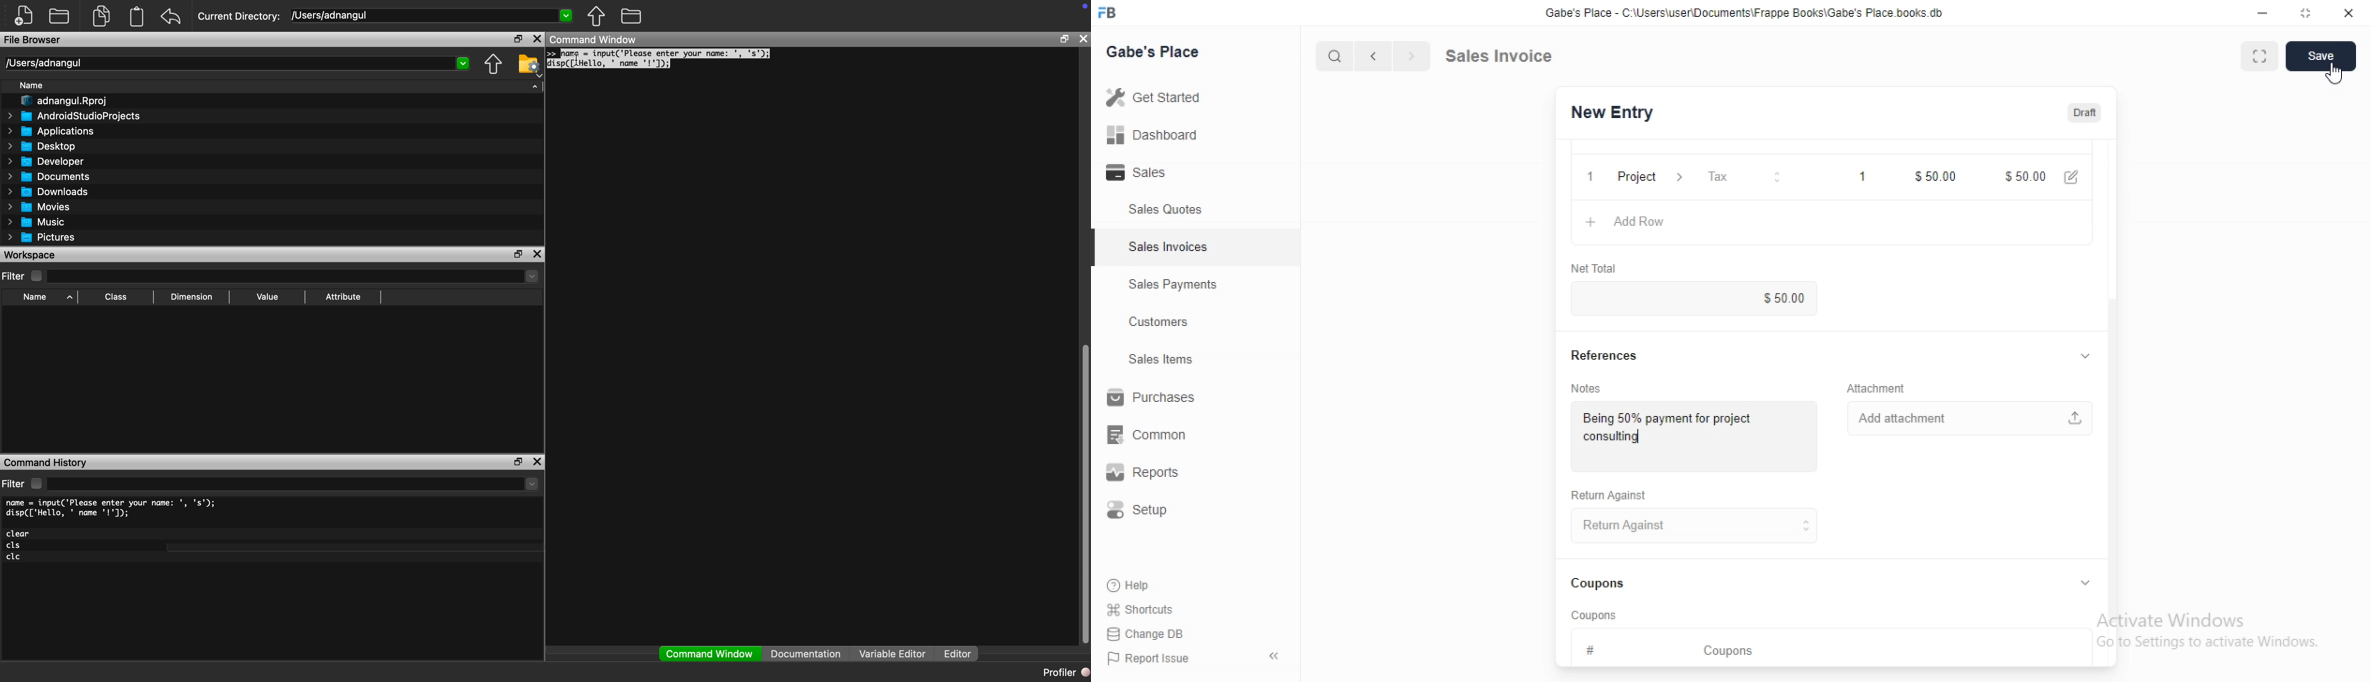 Image resolution: width=2380 pixels, height=700 pixels. I want to click on Help, so click(1148, 584).